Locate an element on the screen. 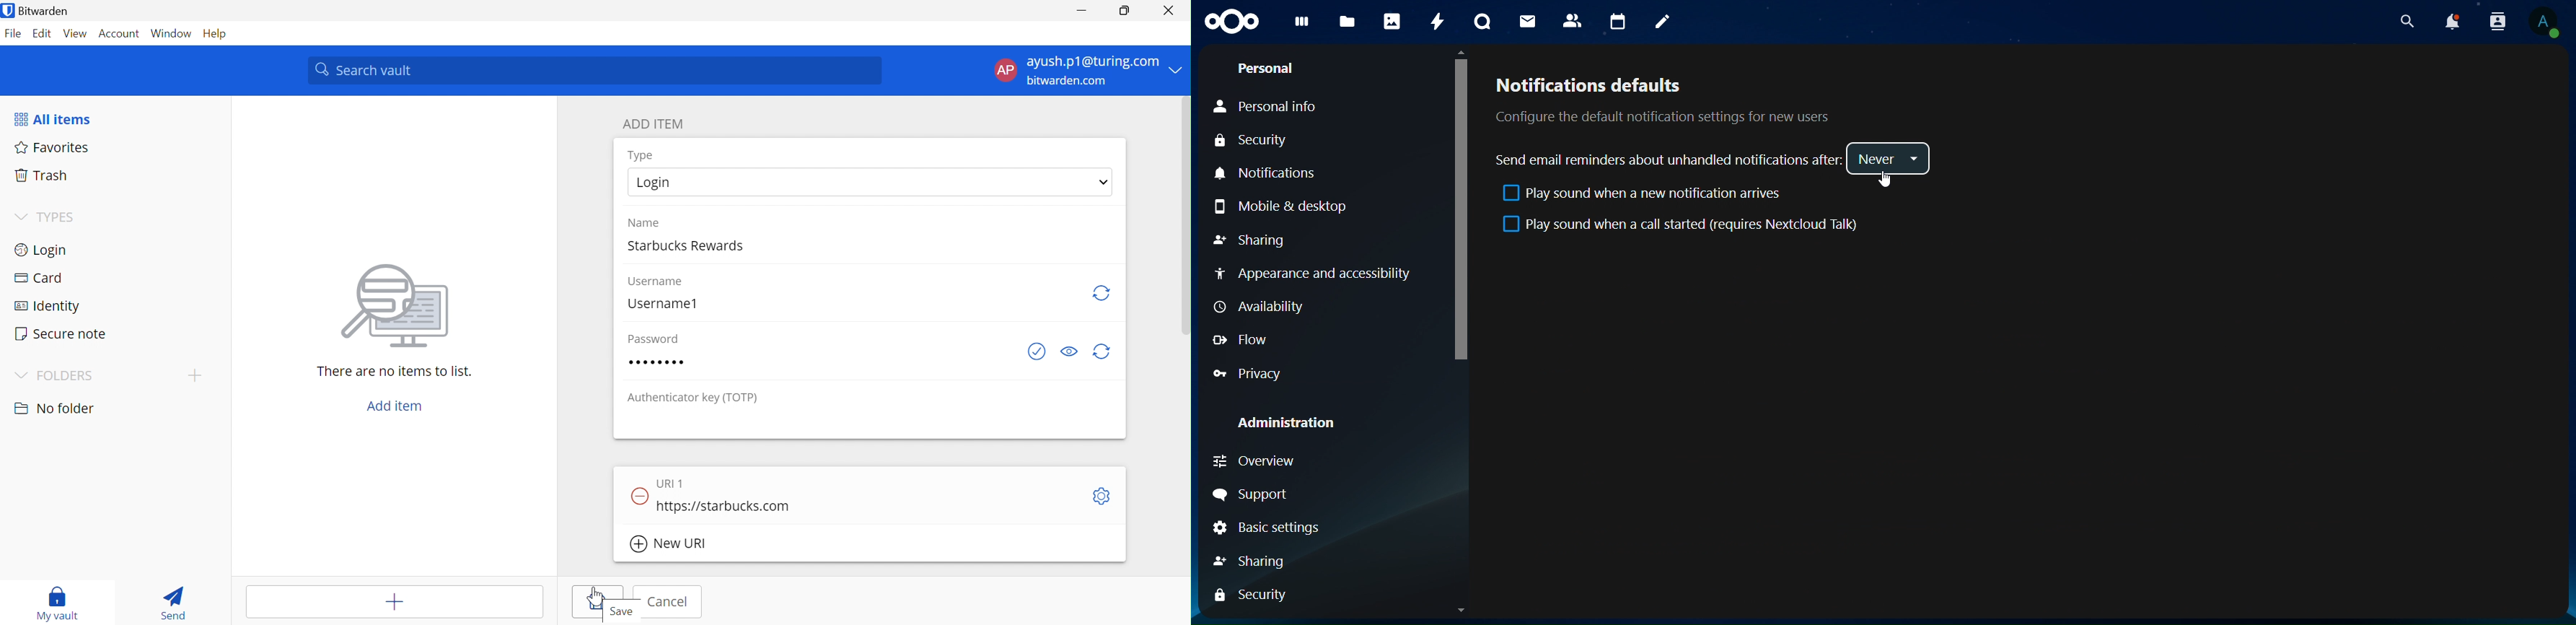 The height and width of the screenshot is (644, 2576). Sharing is located at coordinates (1252, 562).